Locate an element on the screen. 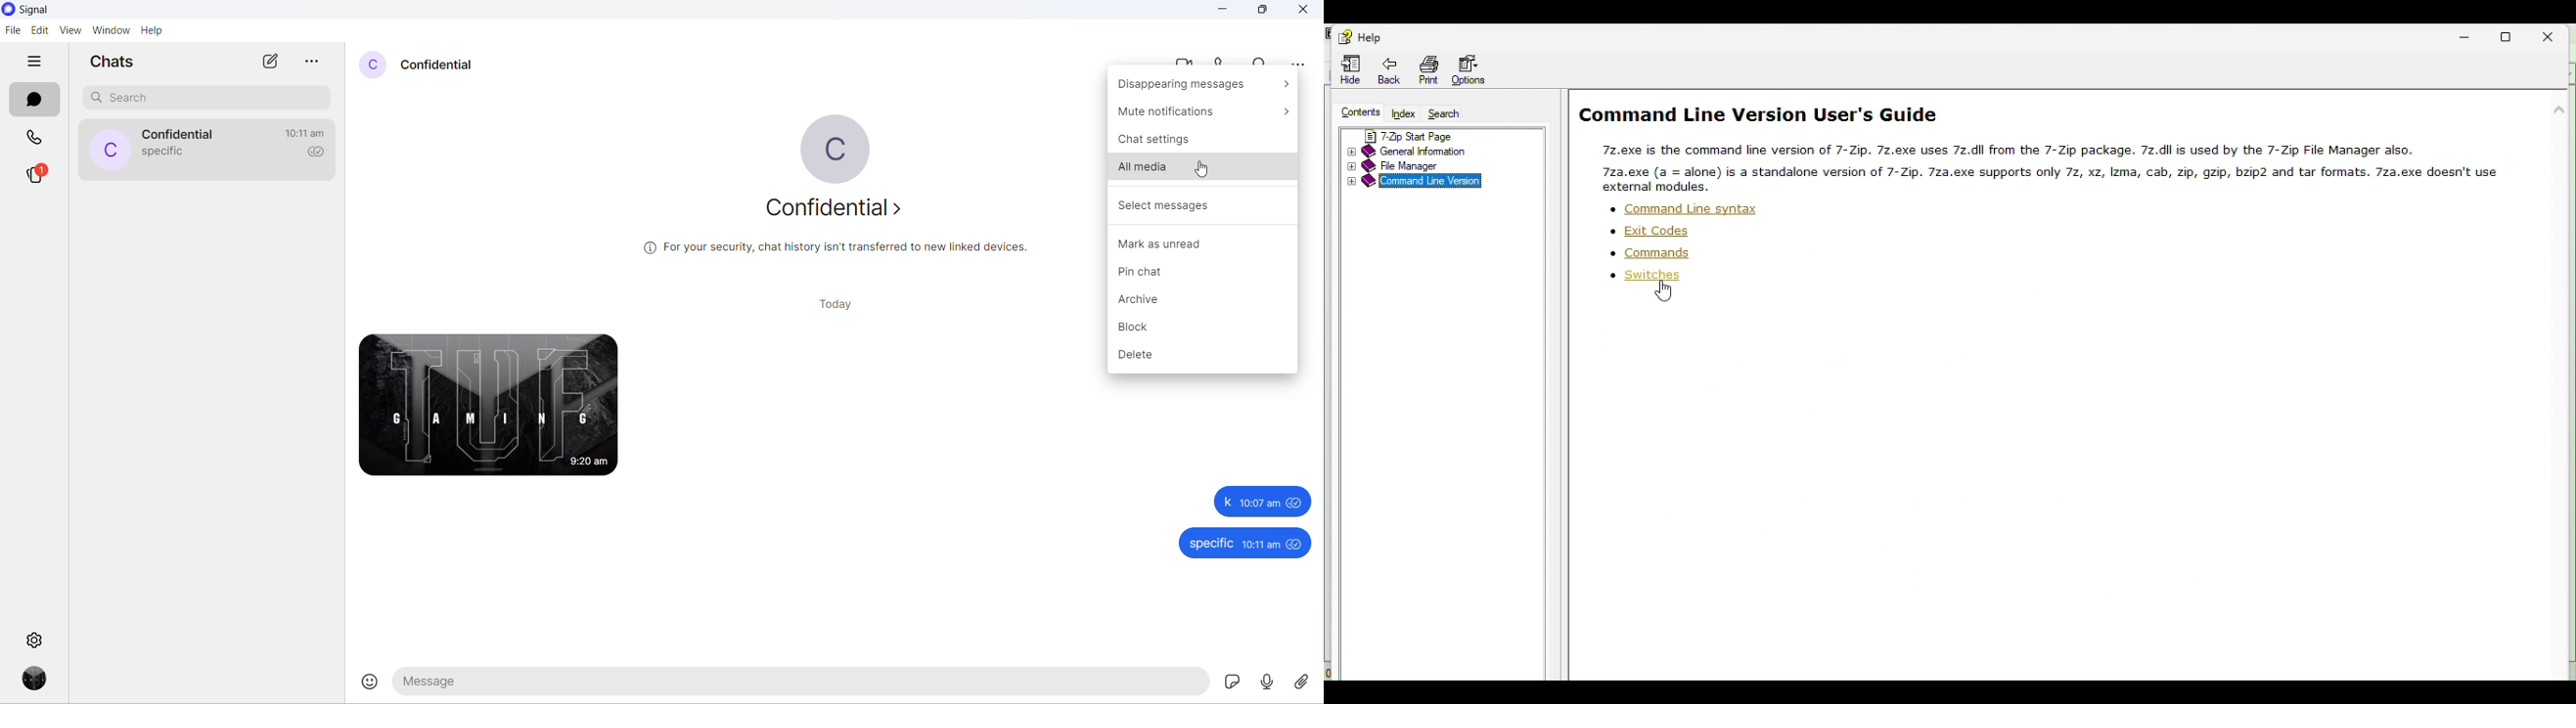 This screenshot has height=728, width=2576. search chat is located at coordinates (211, 99).